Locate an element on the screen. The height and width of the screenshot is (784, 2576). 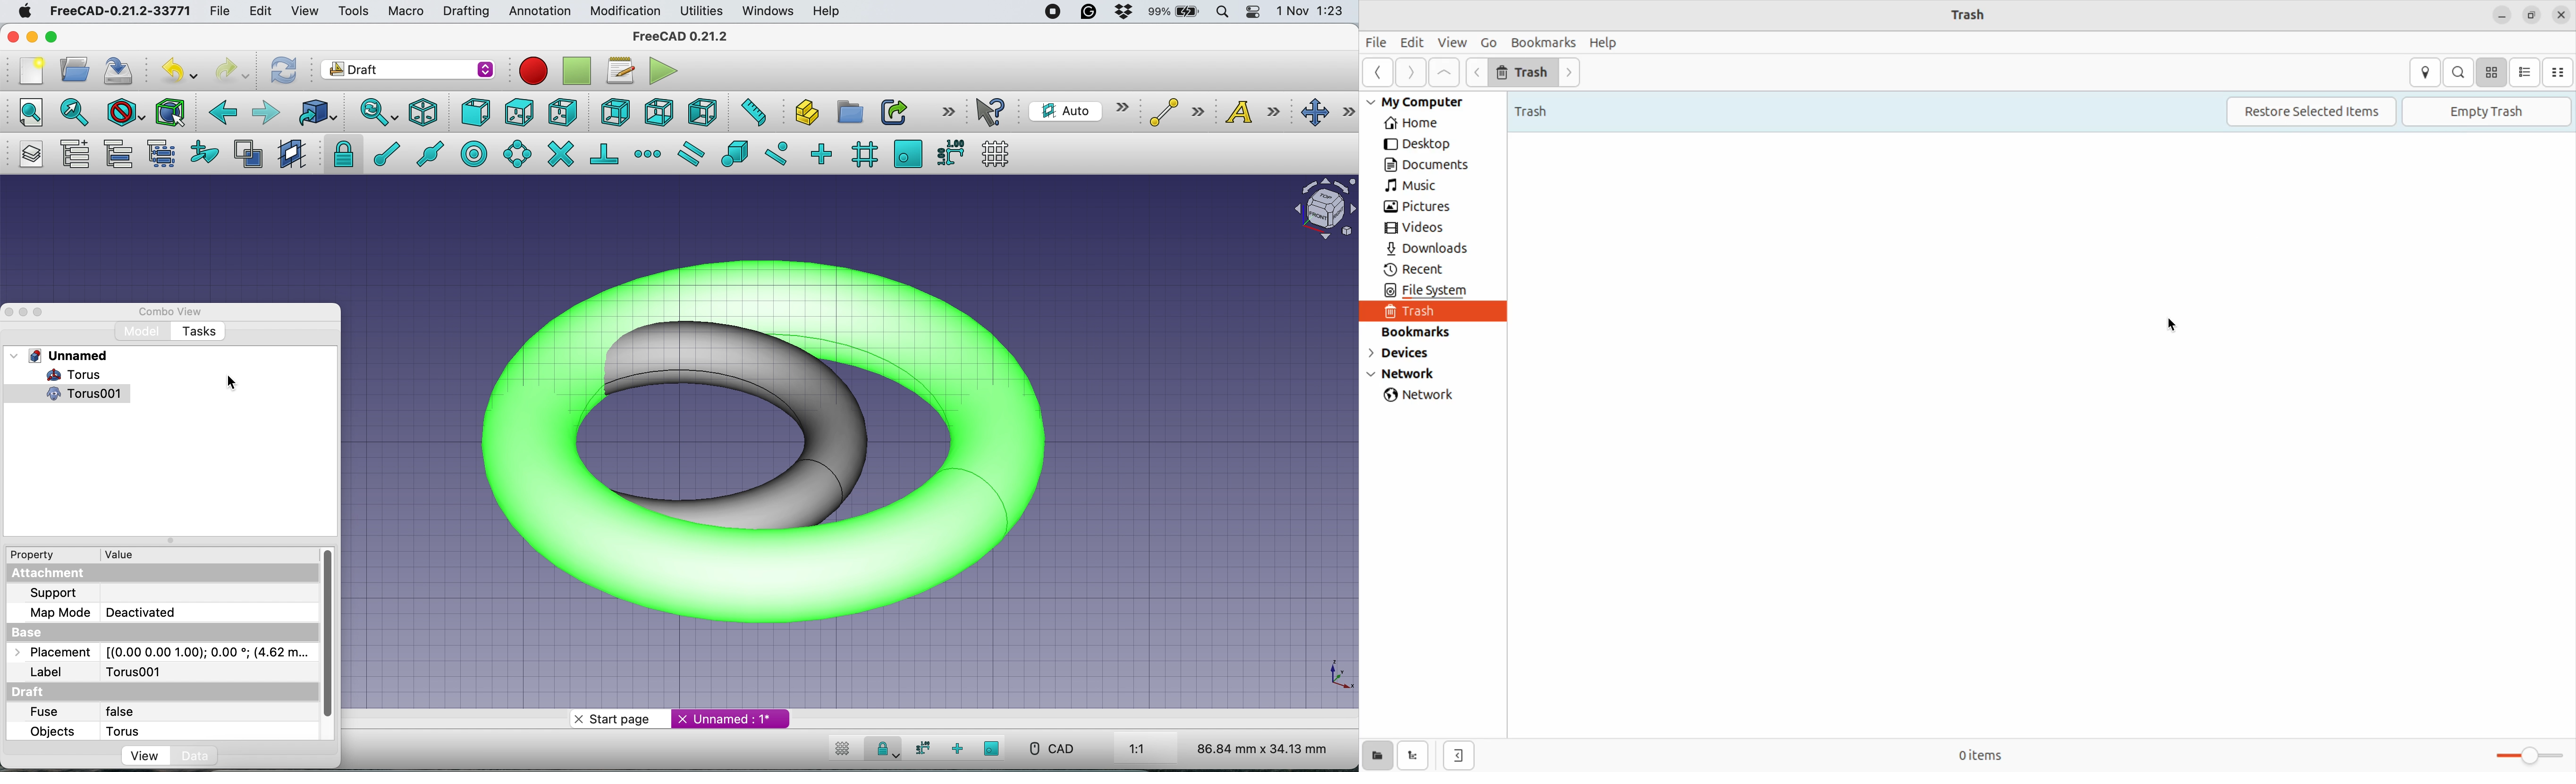
view is located at coordinates (304, 12).